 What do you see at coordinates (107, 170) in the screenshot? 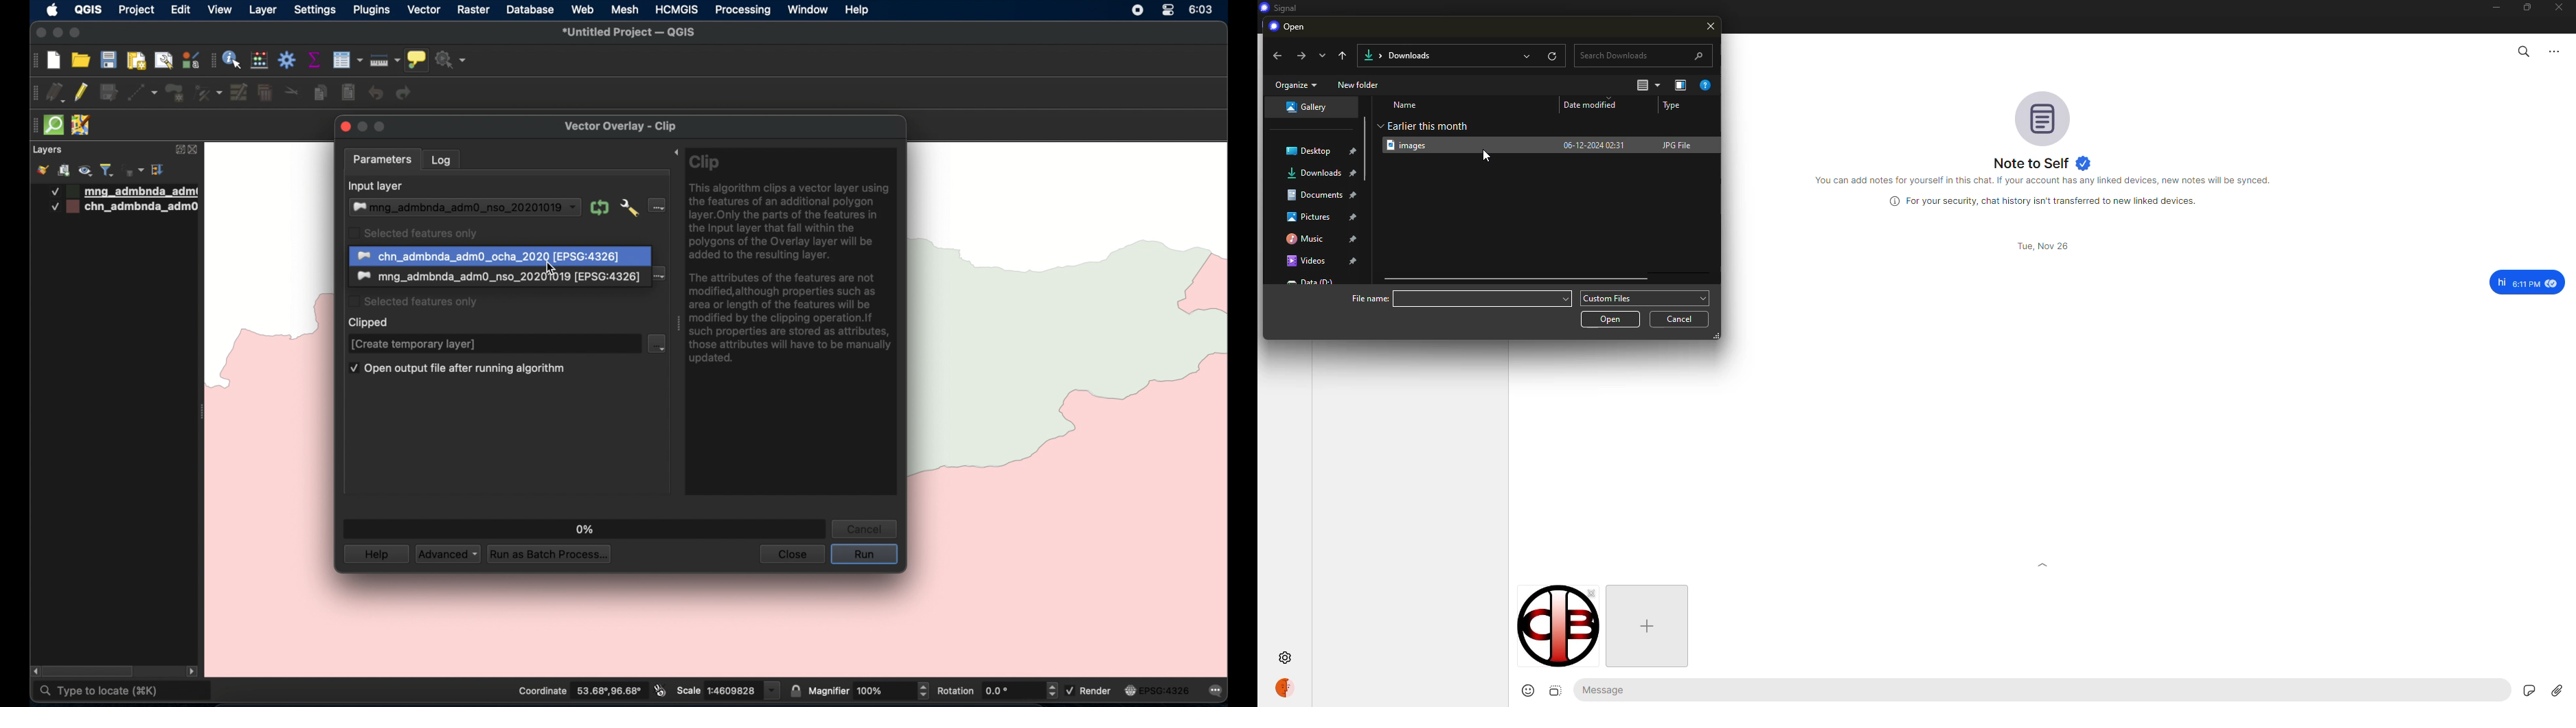
I see `filter legend` at bounding box center [107, 170].